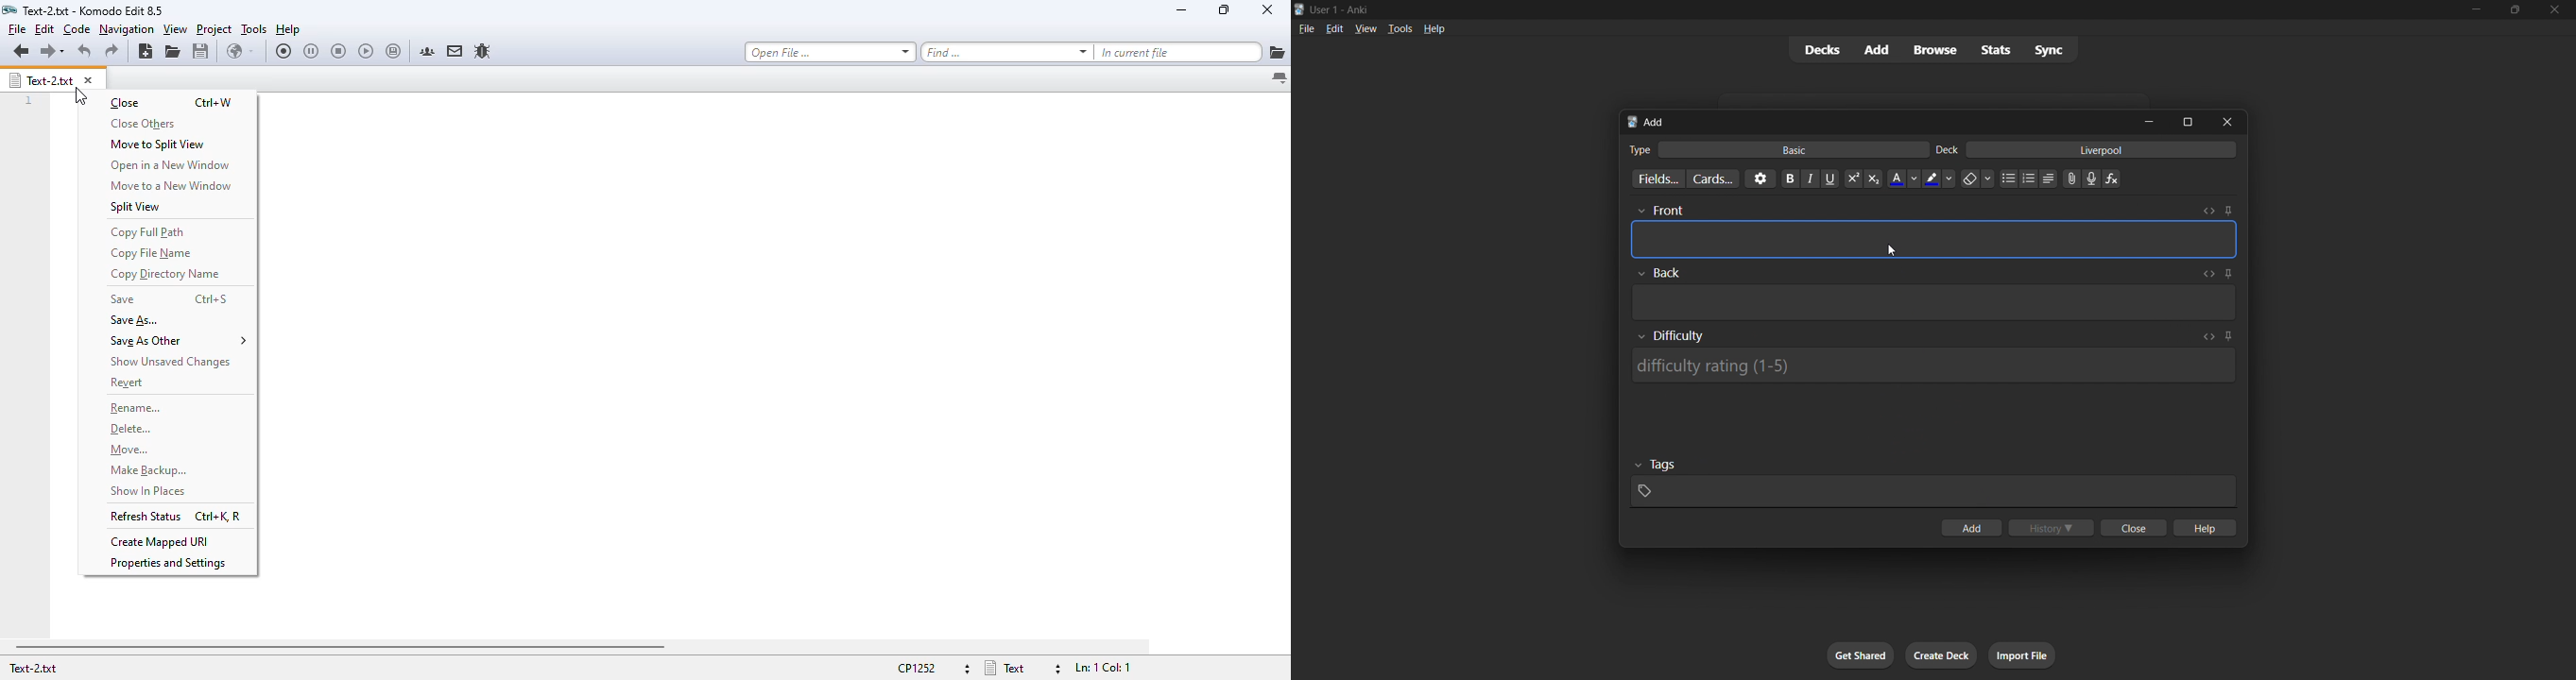 This screenshot has width=2576, height=700. I want to click on project, so click(215, 29).